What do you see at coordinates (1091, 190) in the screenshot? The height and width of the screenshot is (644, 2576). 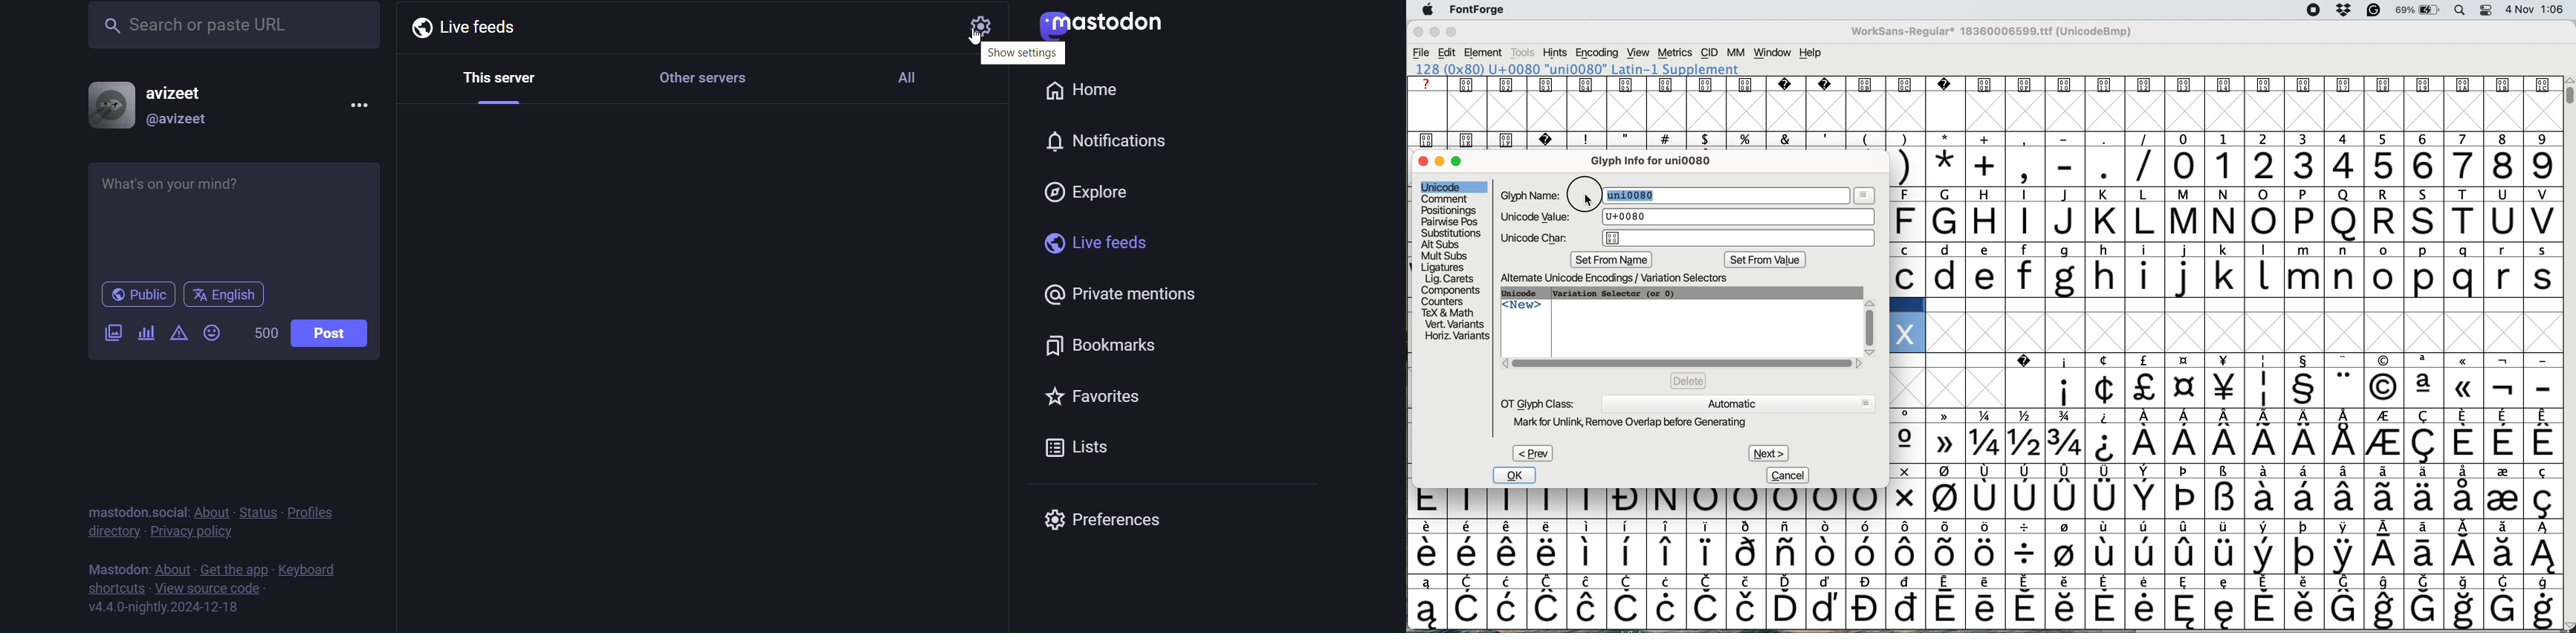 I see `explore` at bounding box center [1091, 190].